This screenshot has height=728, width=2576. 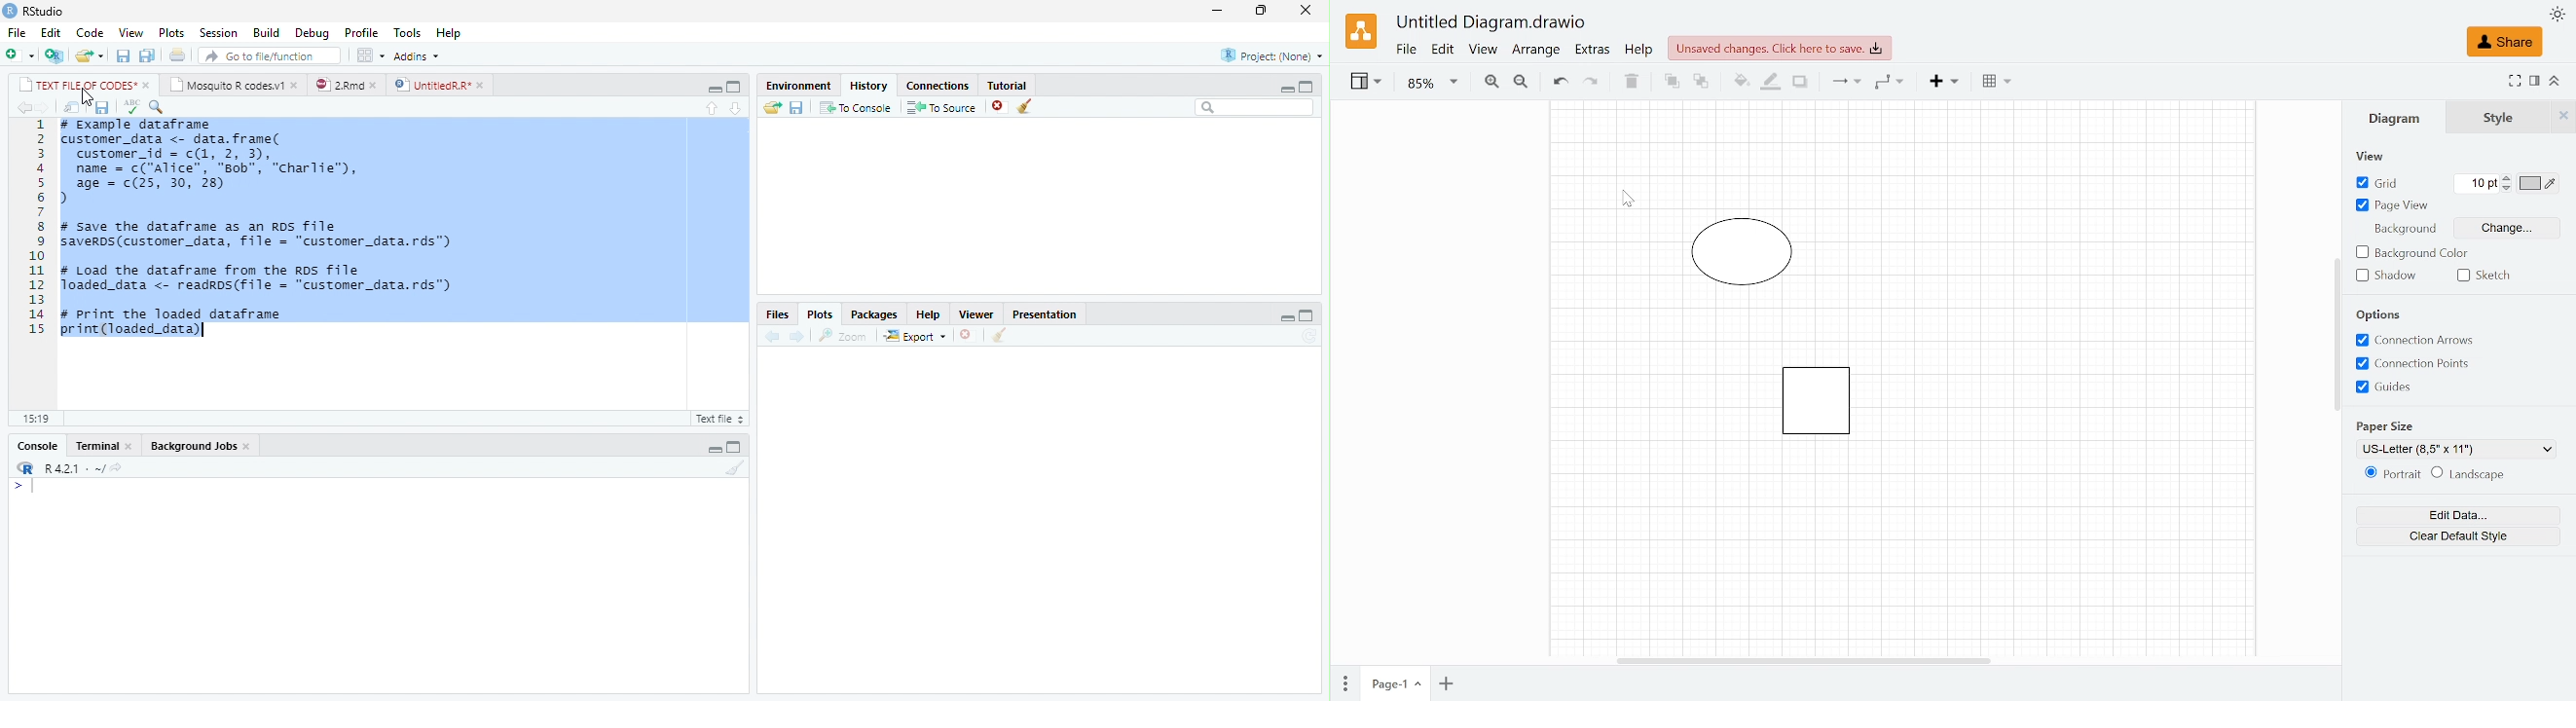 What do you see at coordinates (338, 85) in the screenshot?
I see `2.Rmd` at bounding box center [338, 85].